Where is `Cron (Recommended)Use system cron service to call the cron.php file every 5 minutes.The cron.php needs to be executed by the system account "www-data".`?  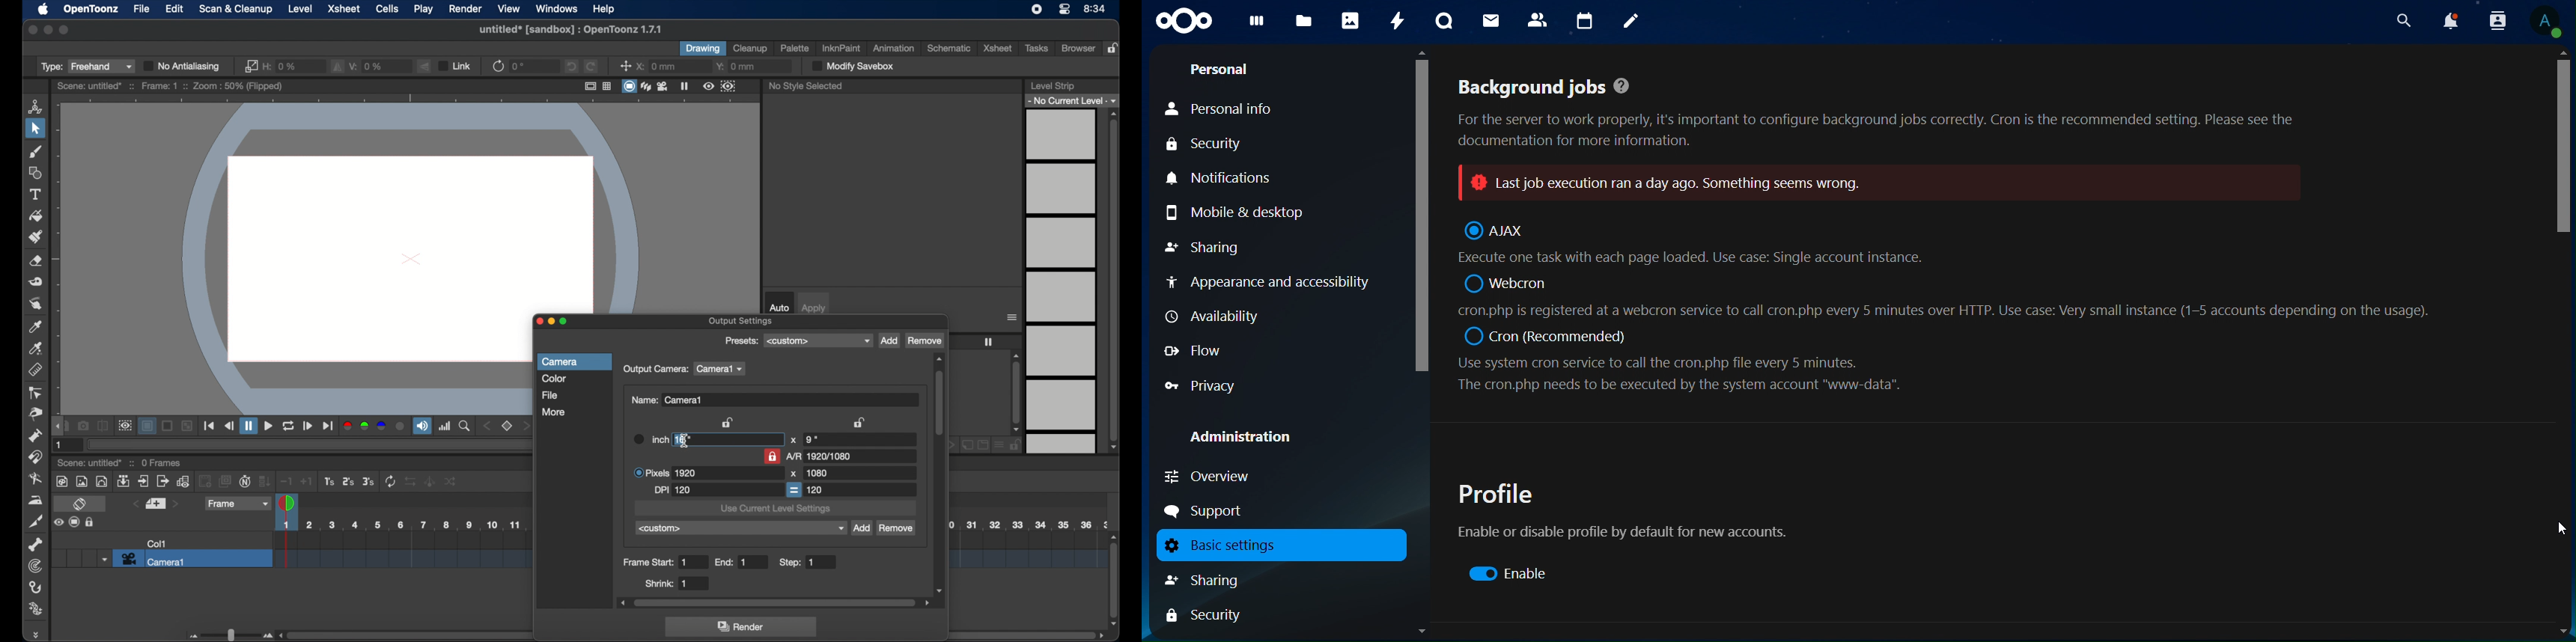
Cron (Recommended)Use system cron service to call the cron.php file every 5 minutes.The cron.php needs to be executed by the system account "www-data". is located at coordinates (1687, 361).